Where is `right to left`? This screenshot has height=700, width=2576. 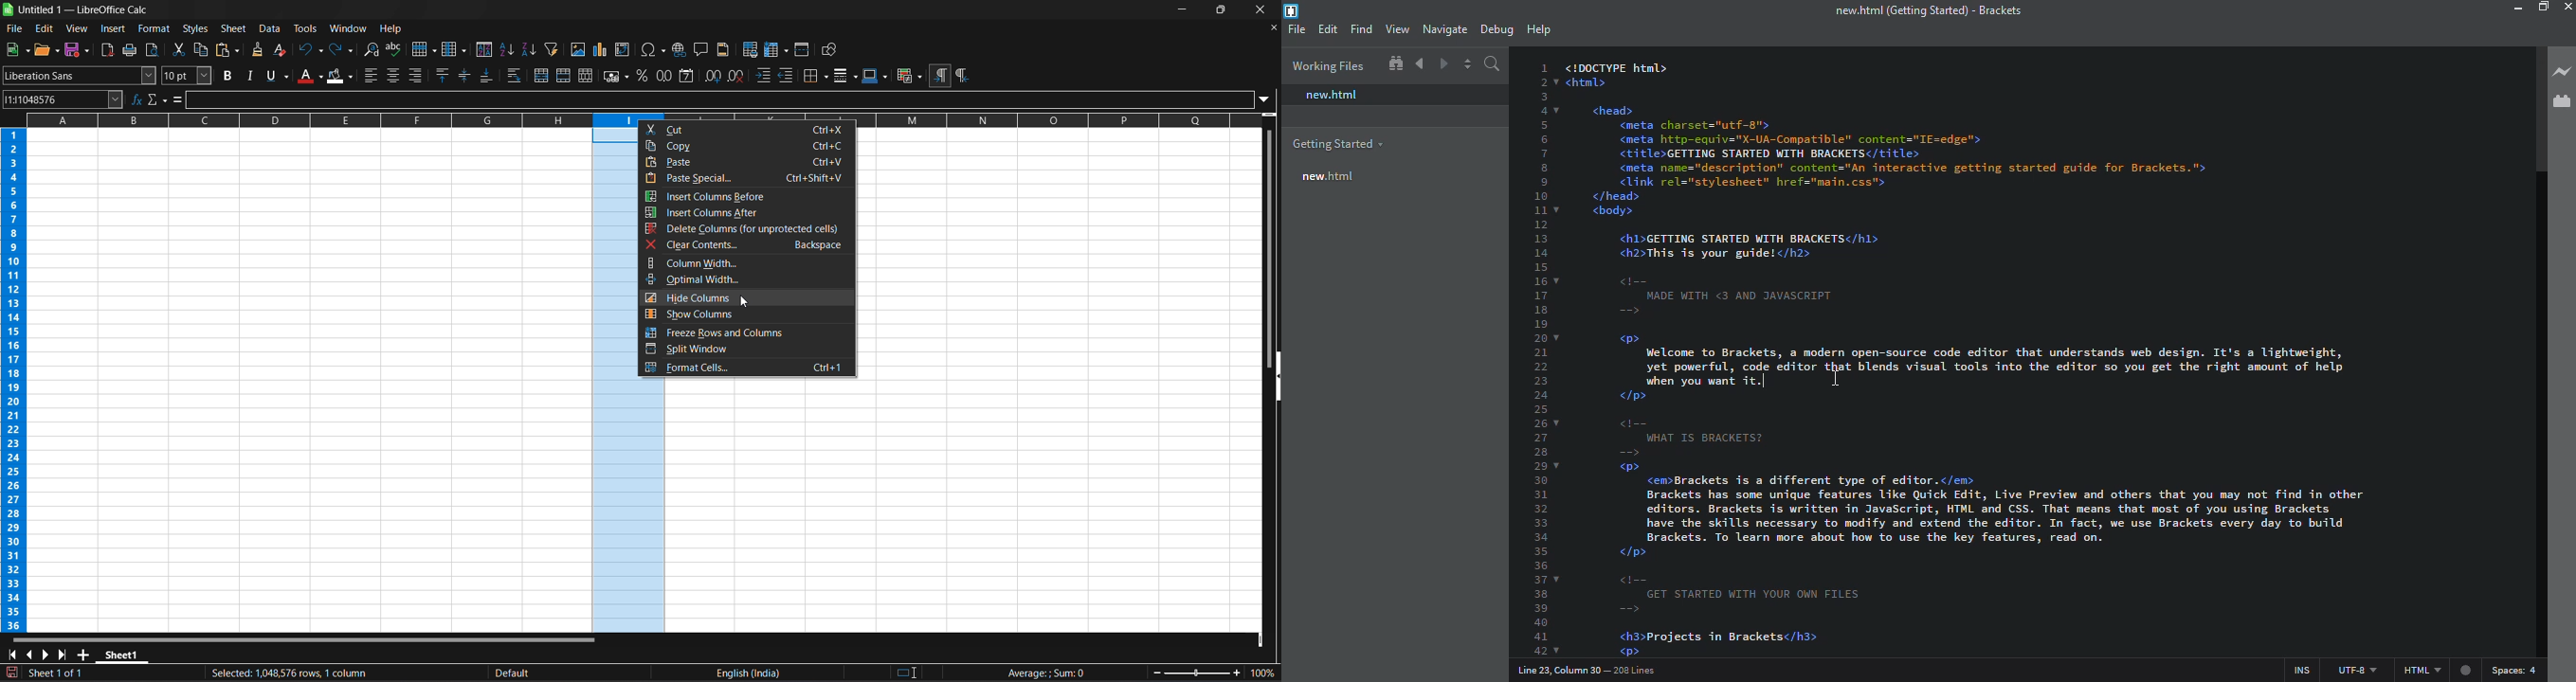
right to left is located at coordinates (963, 76).